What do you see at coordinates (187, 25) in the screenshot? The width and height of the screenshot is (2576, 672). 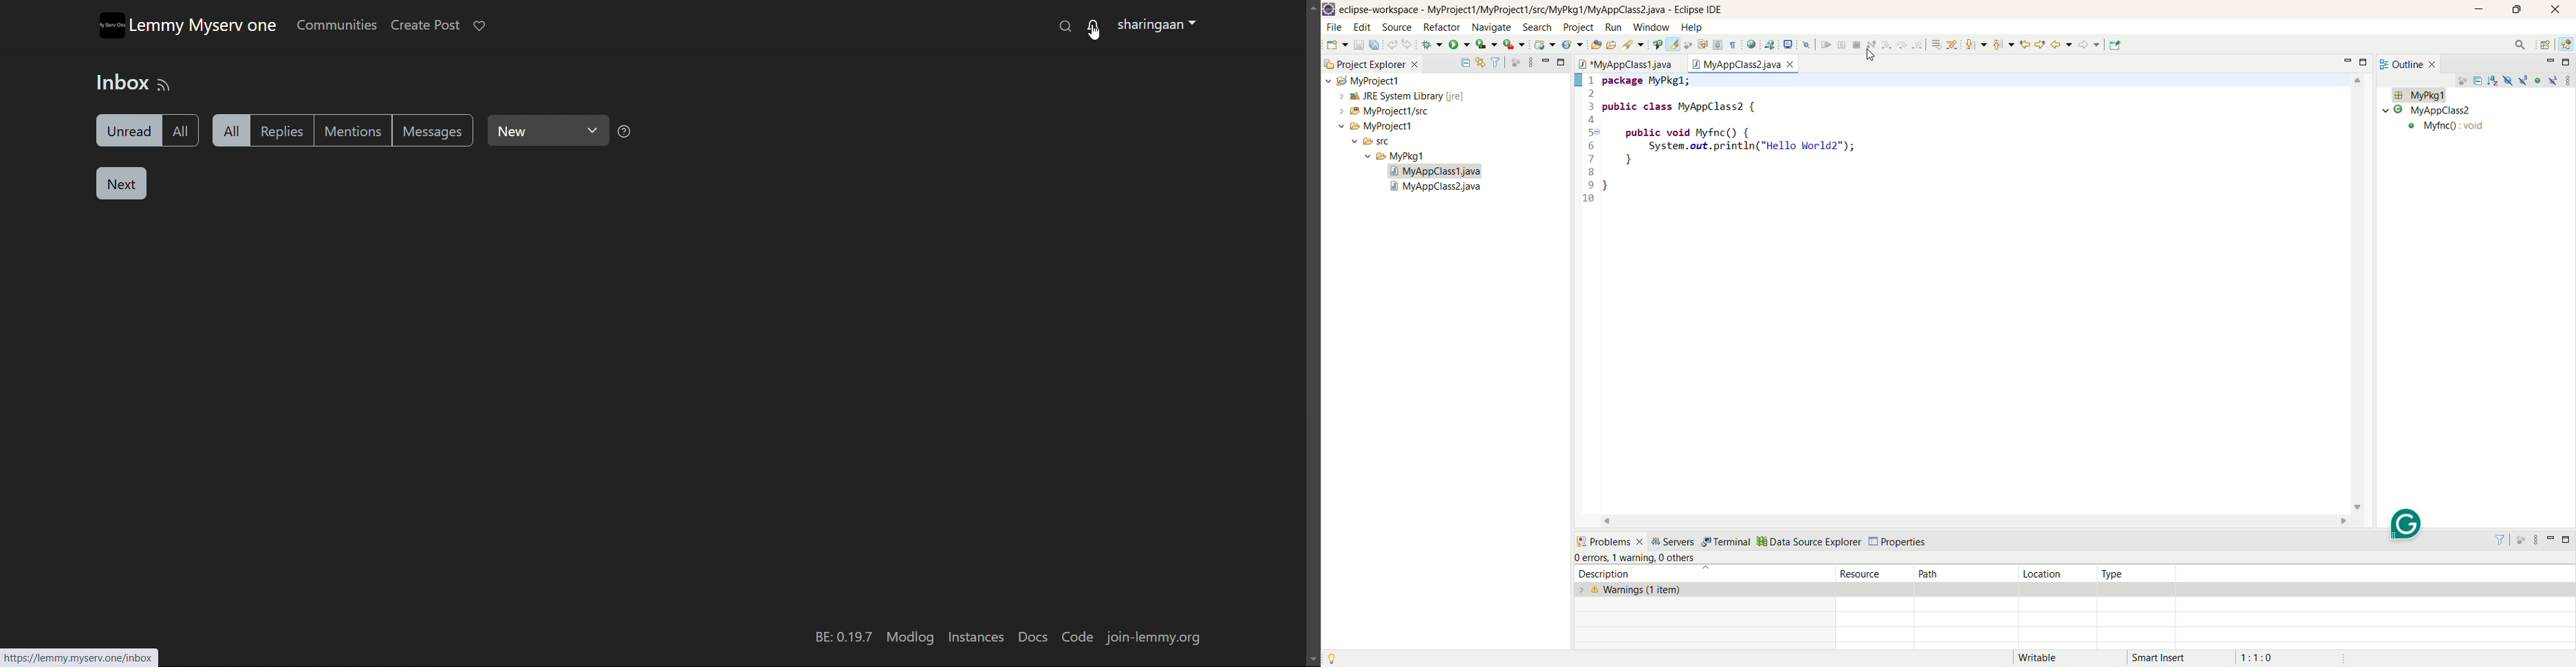 I see `Lemmy Myserv one logo and name` at bounding box center [187, 25].